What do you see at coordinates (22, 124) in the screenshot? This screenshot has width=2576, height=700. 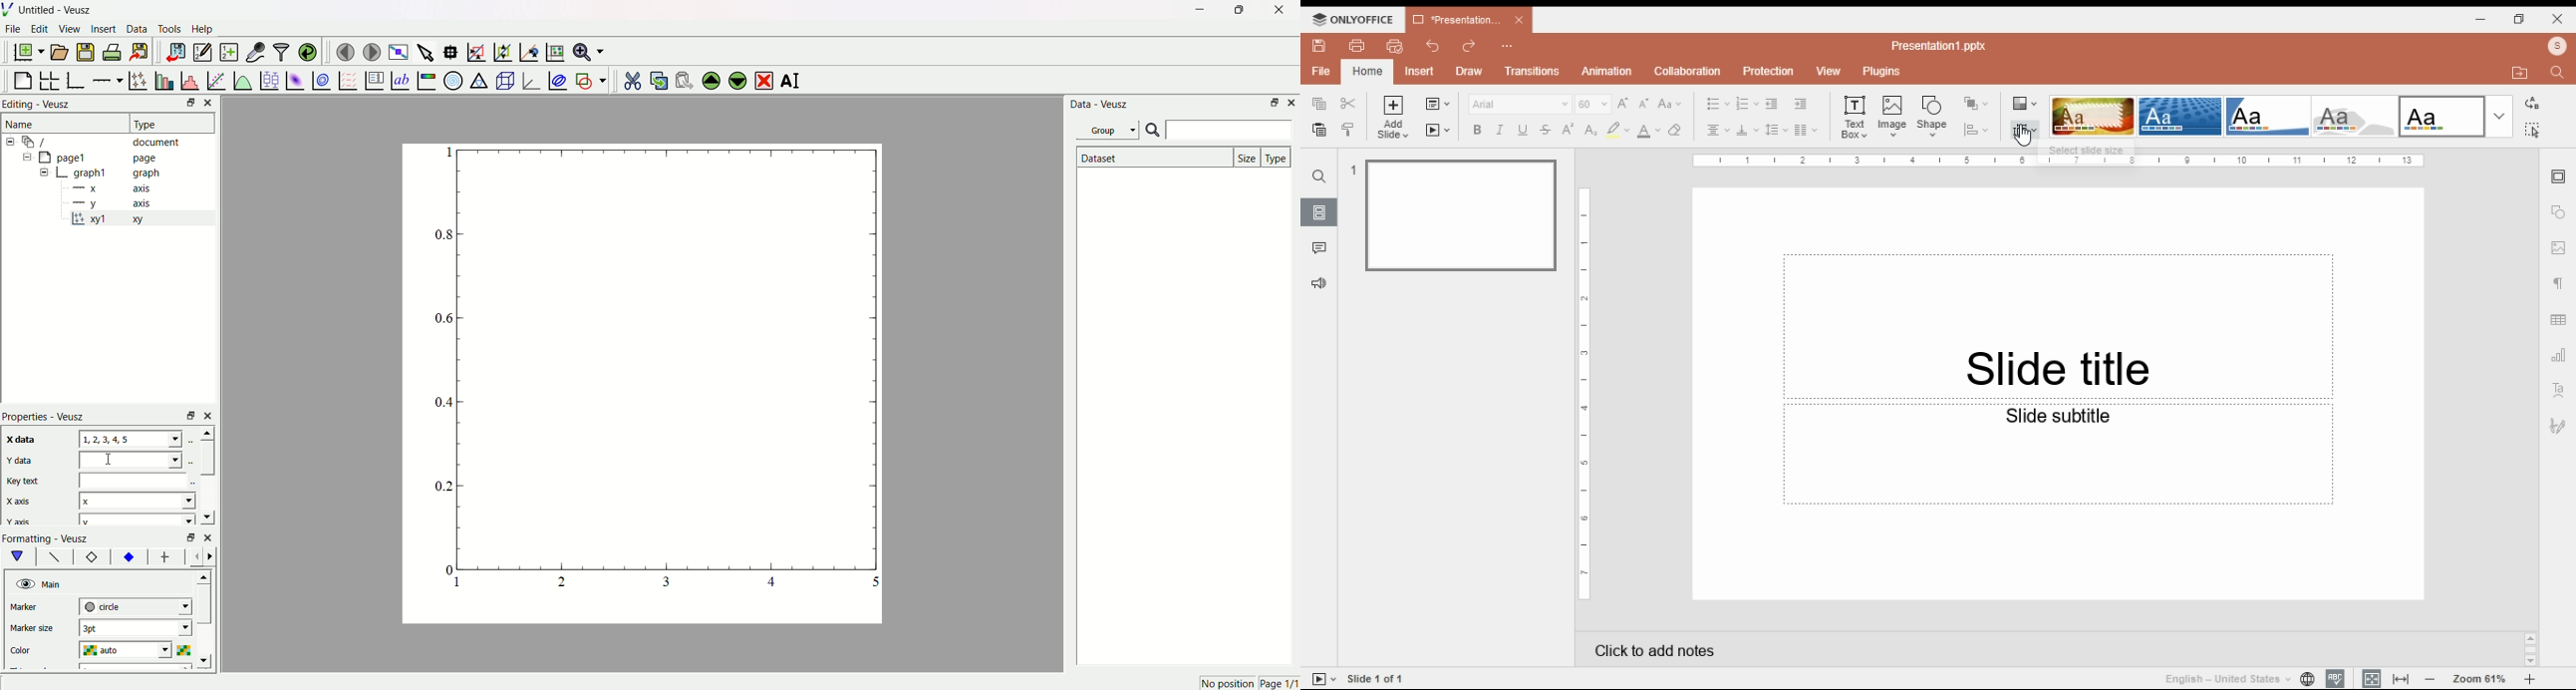 I see `Name` at bounding box center [22, 124].